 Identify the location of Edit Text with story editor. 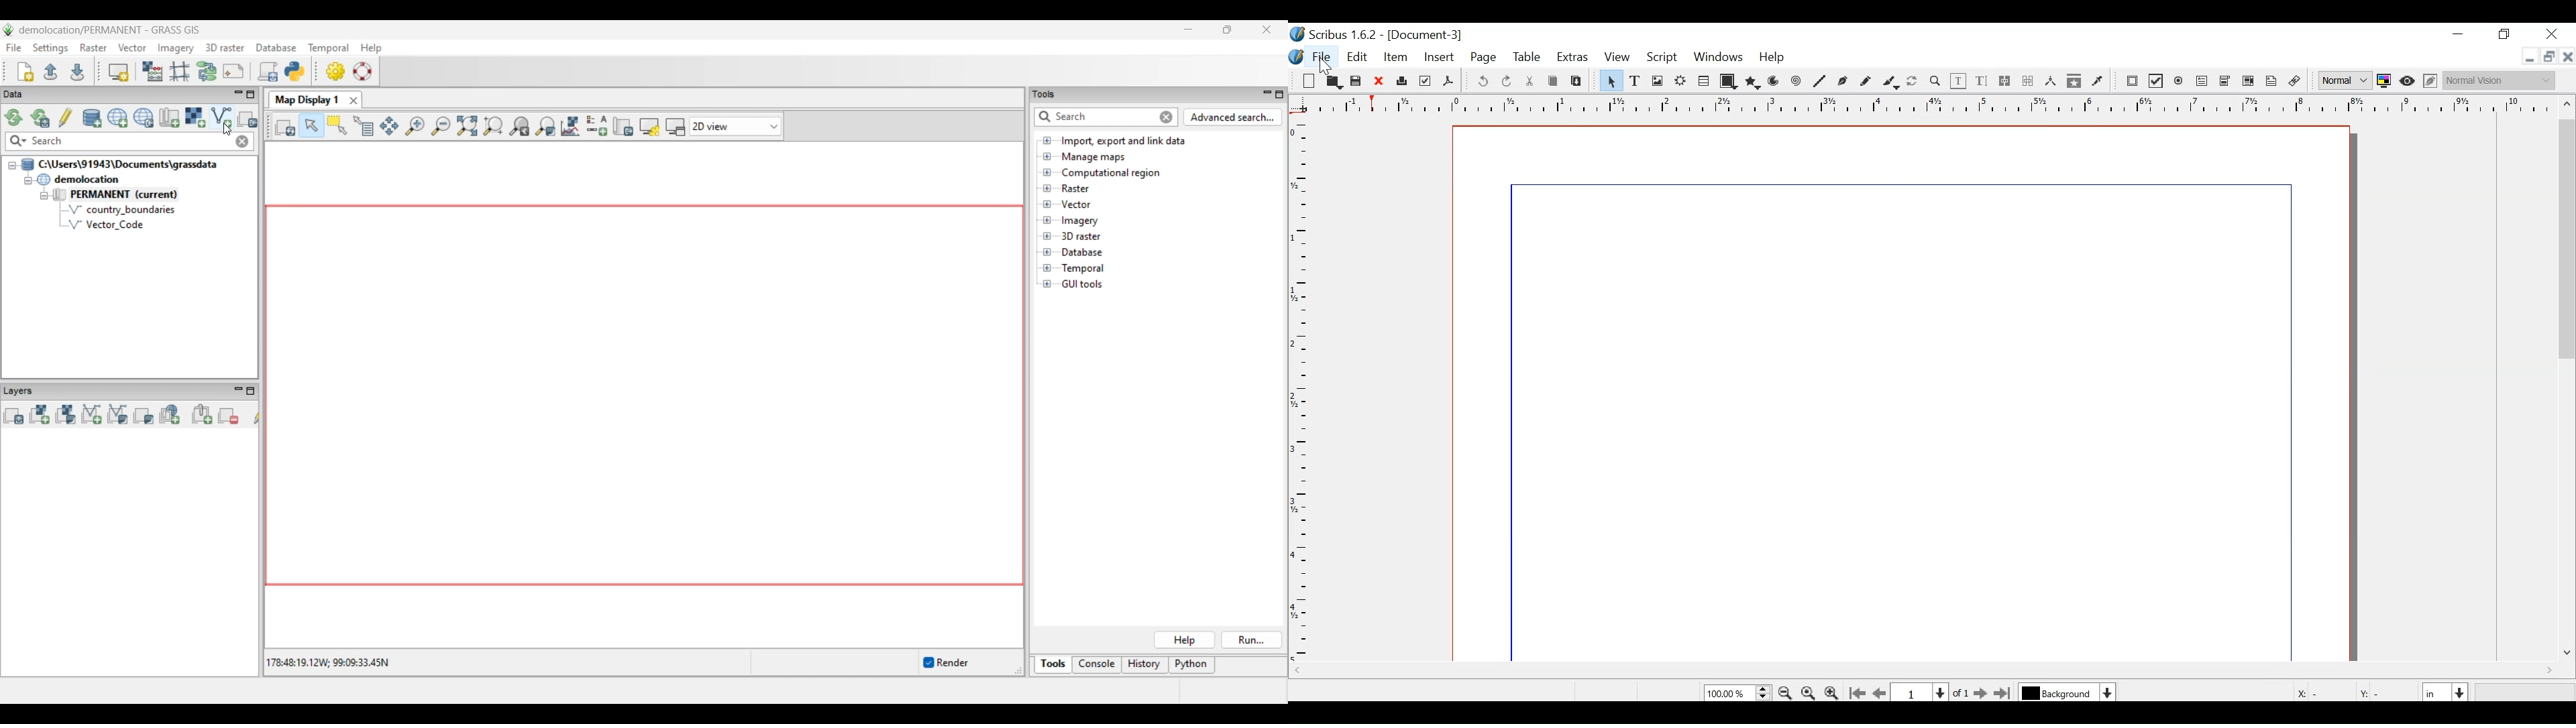
(1982, 80).